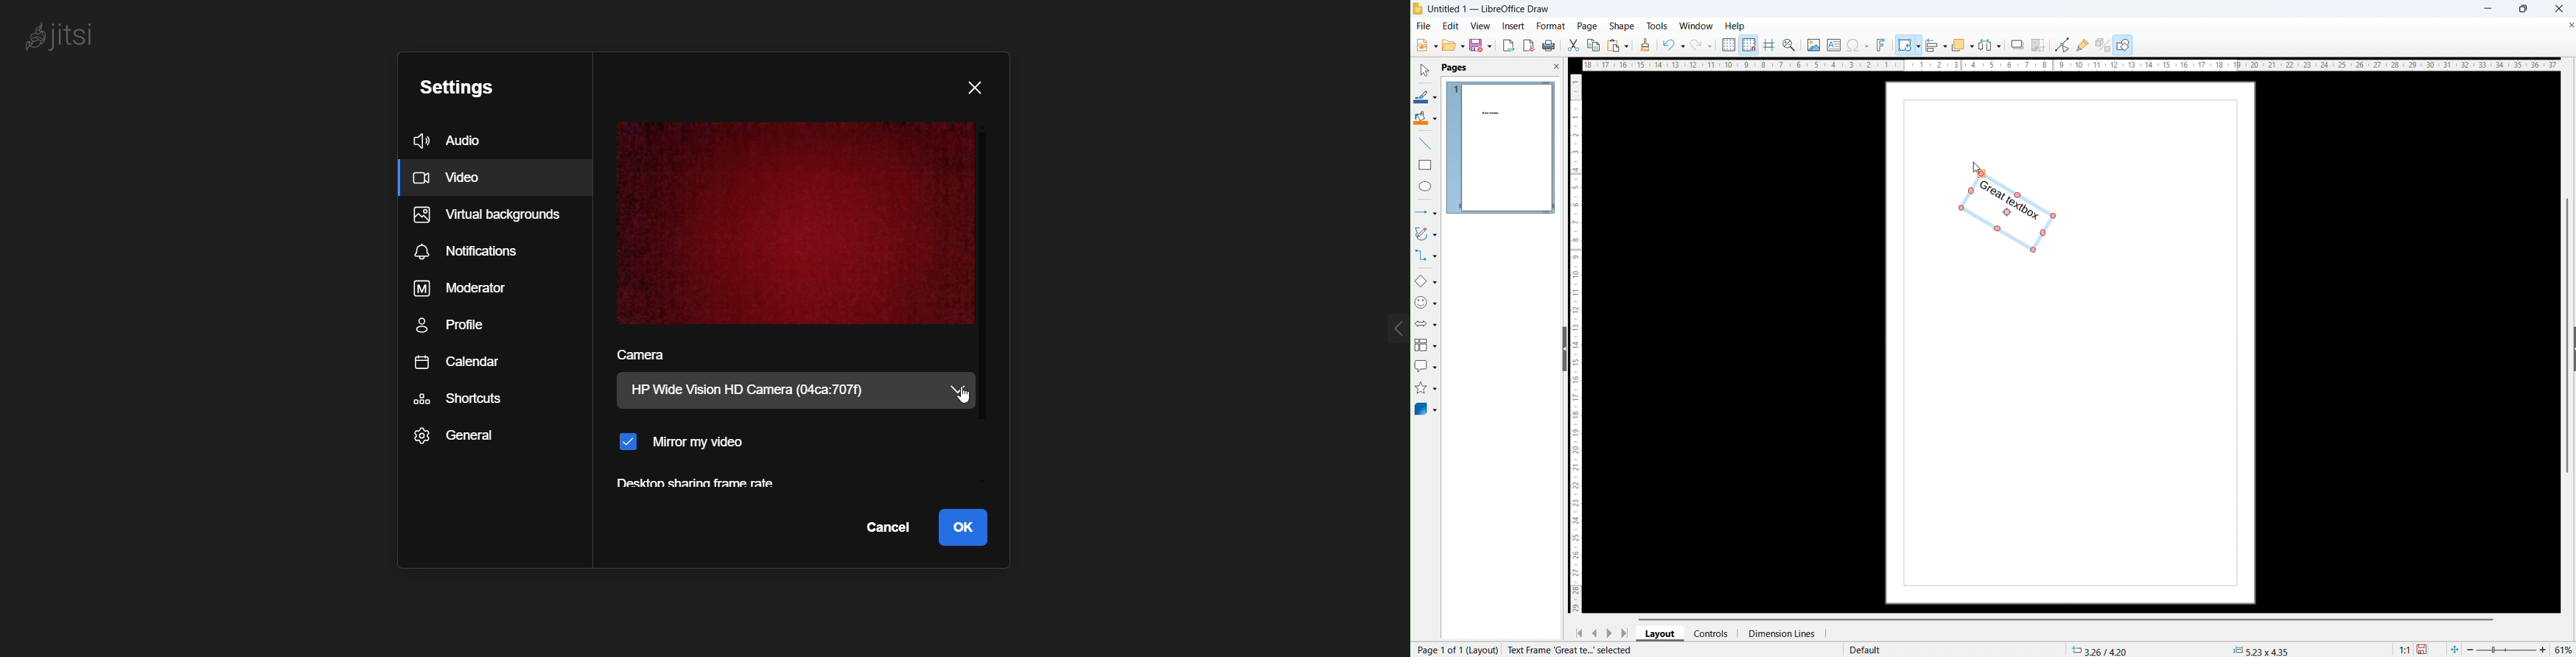  I want to click on cursor, so click(968, 398).